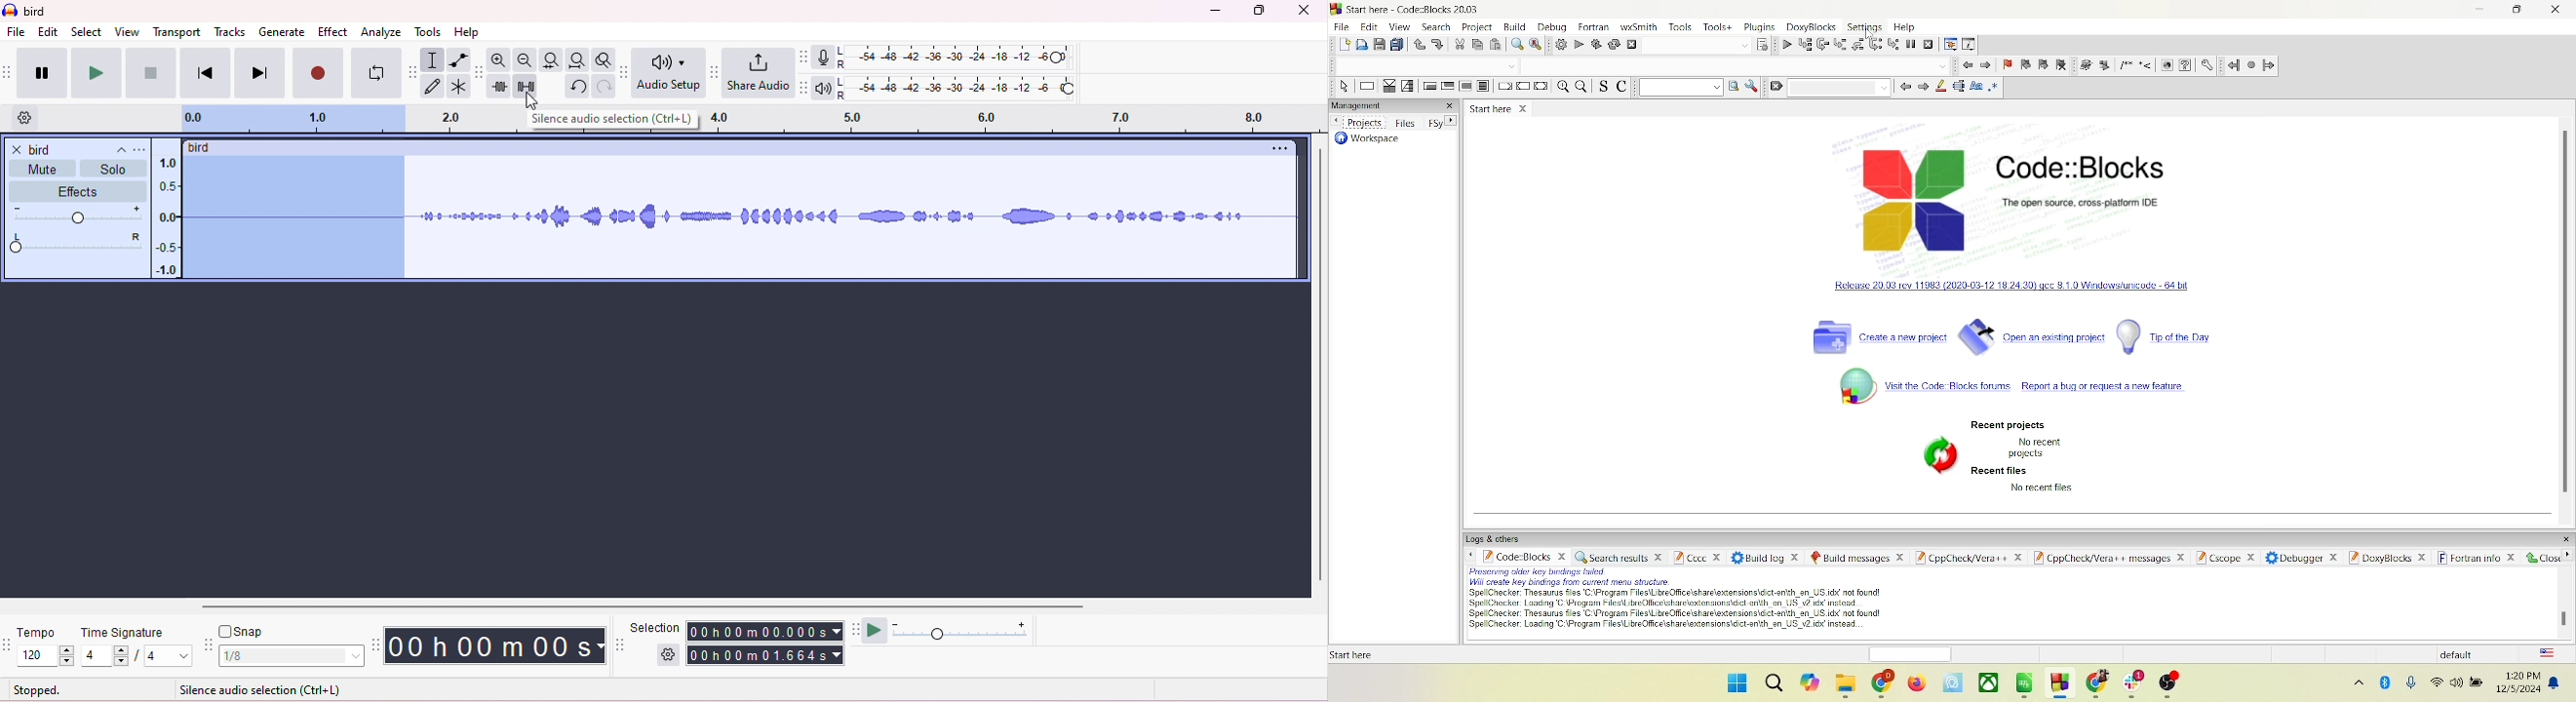 The image size is (2576, 728). Describe the element at coordinates (762, 655) in the screenshot. I see `00h 00m01.656s (end time) ` at that location.